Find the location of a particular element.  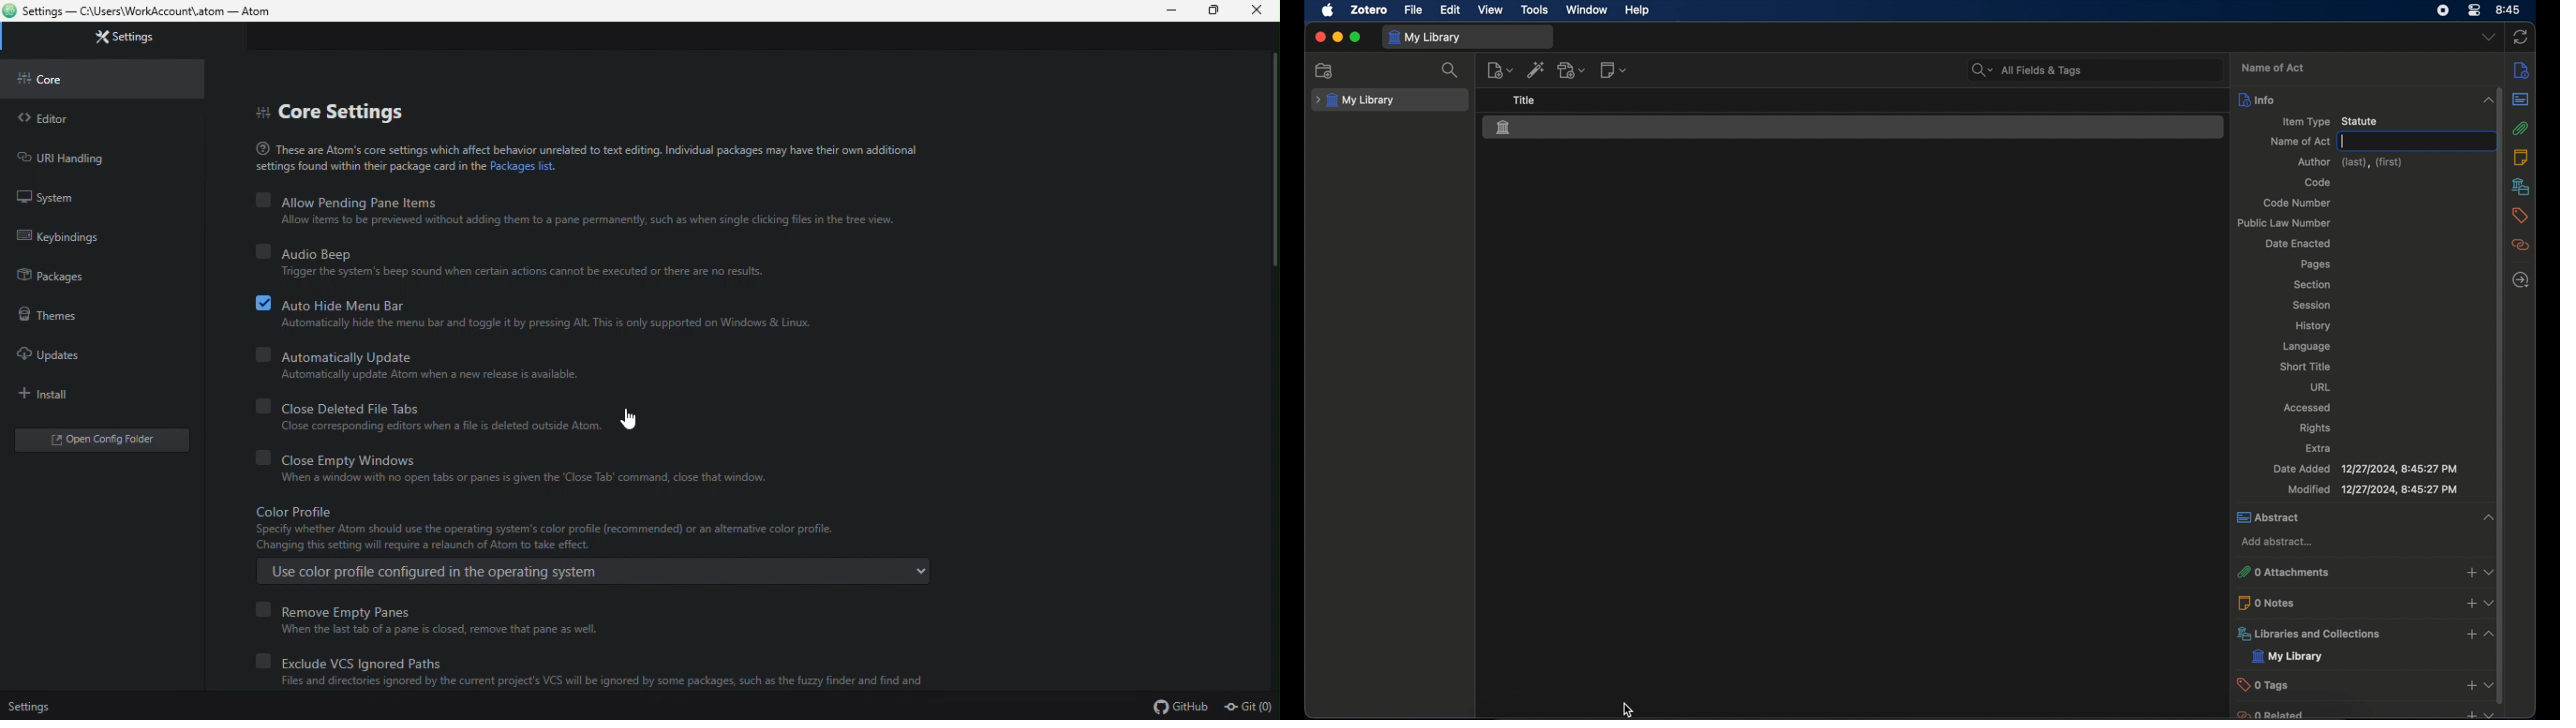

add libraries is located at coordinates (2469, 635).